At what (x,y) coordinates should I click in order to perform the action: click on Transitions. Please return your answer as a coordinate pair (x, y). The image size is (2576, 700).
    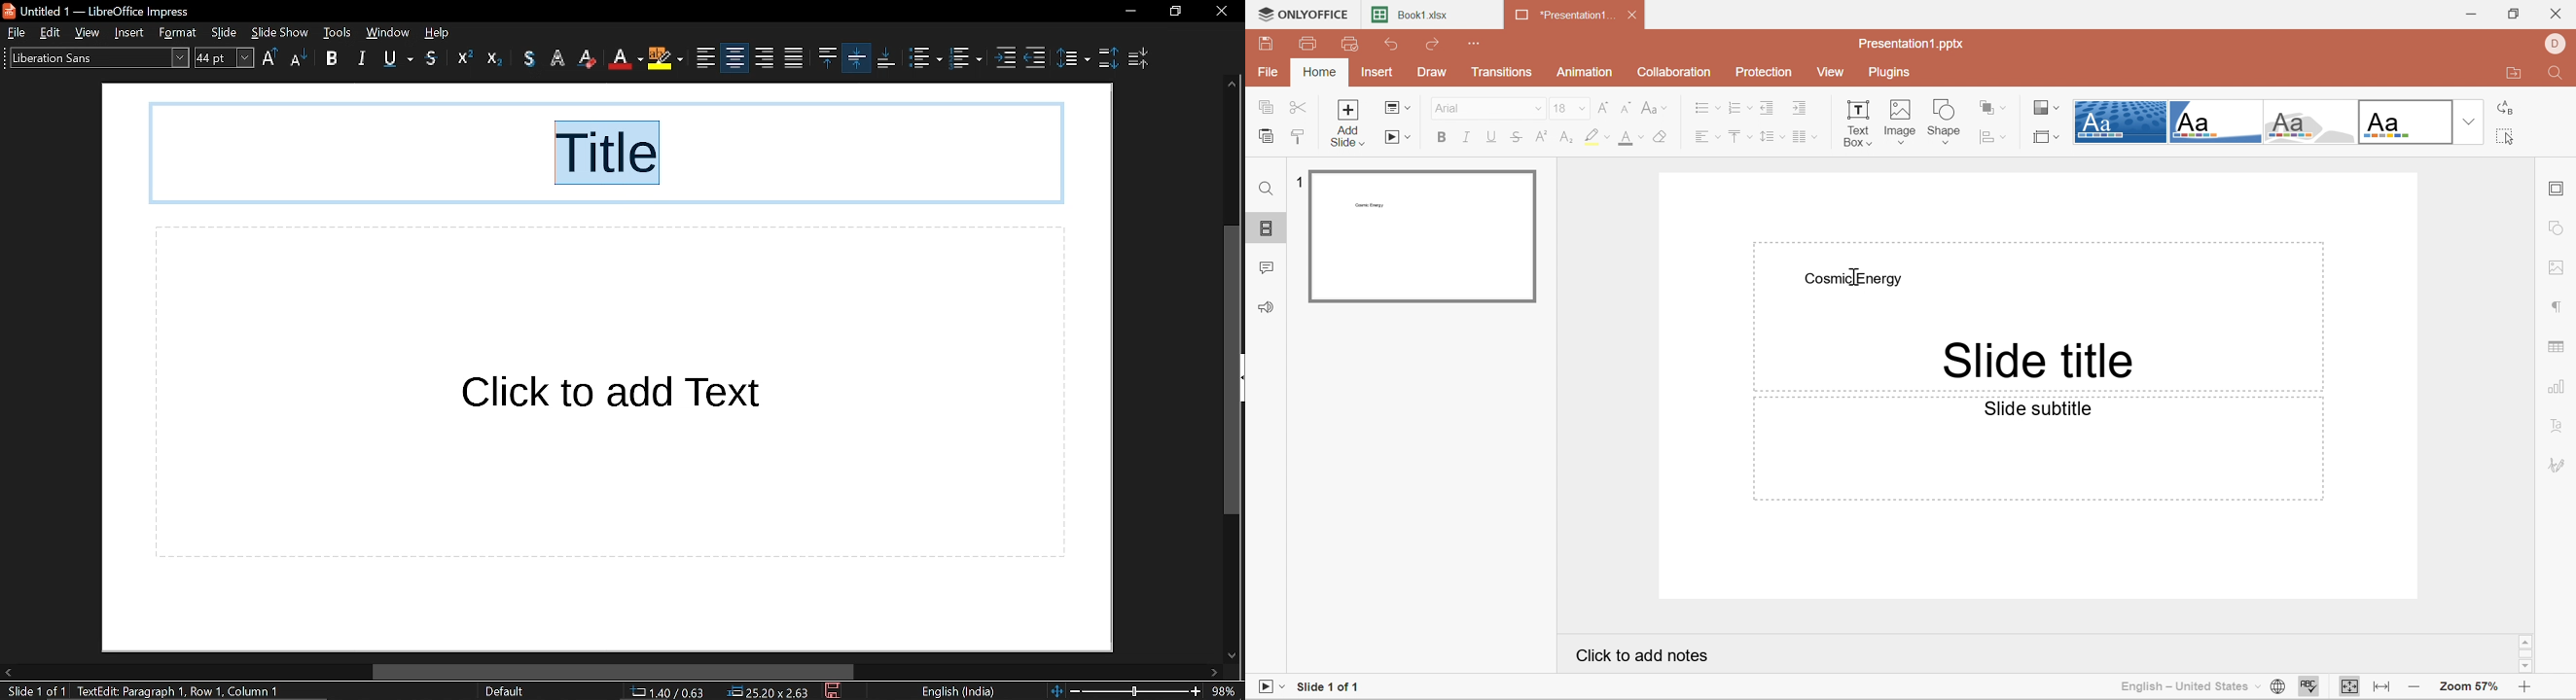
    Looking at the image, I should click on (1501, 72).